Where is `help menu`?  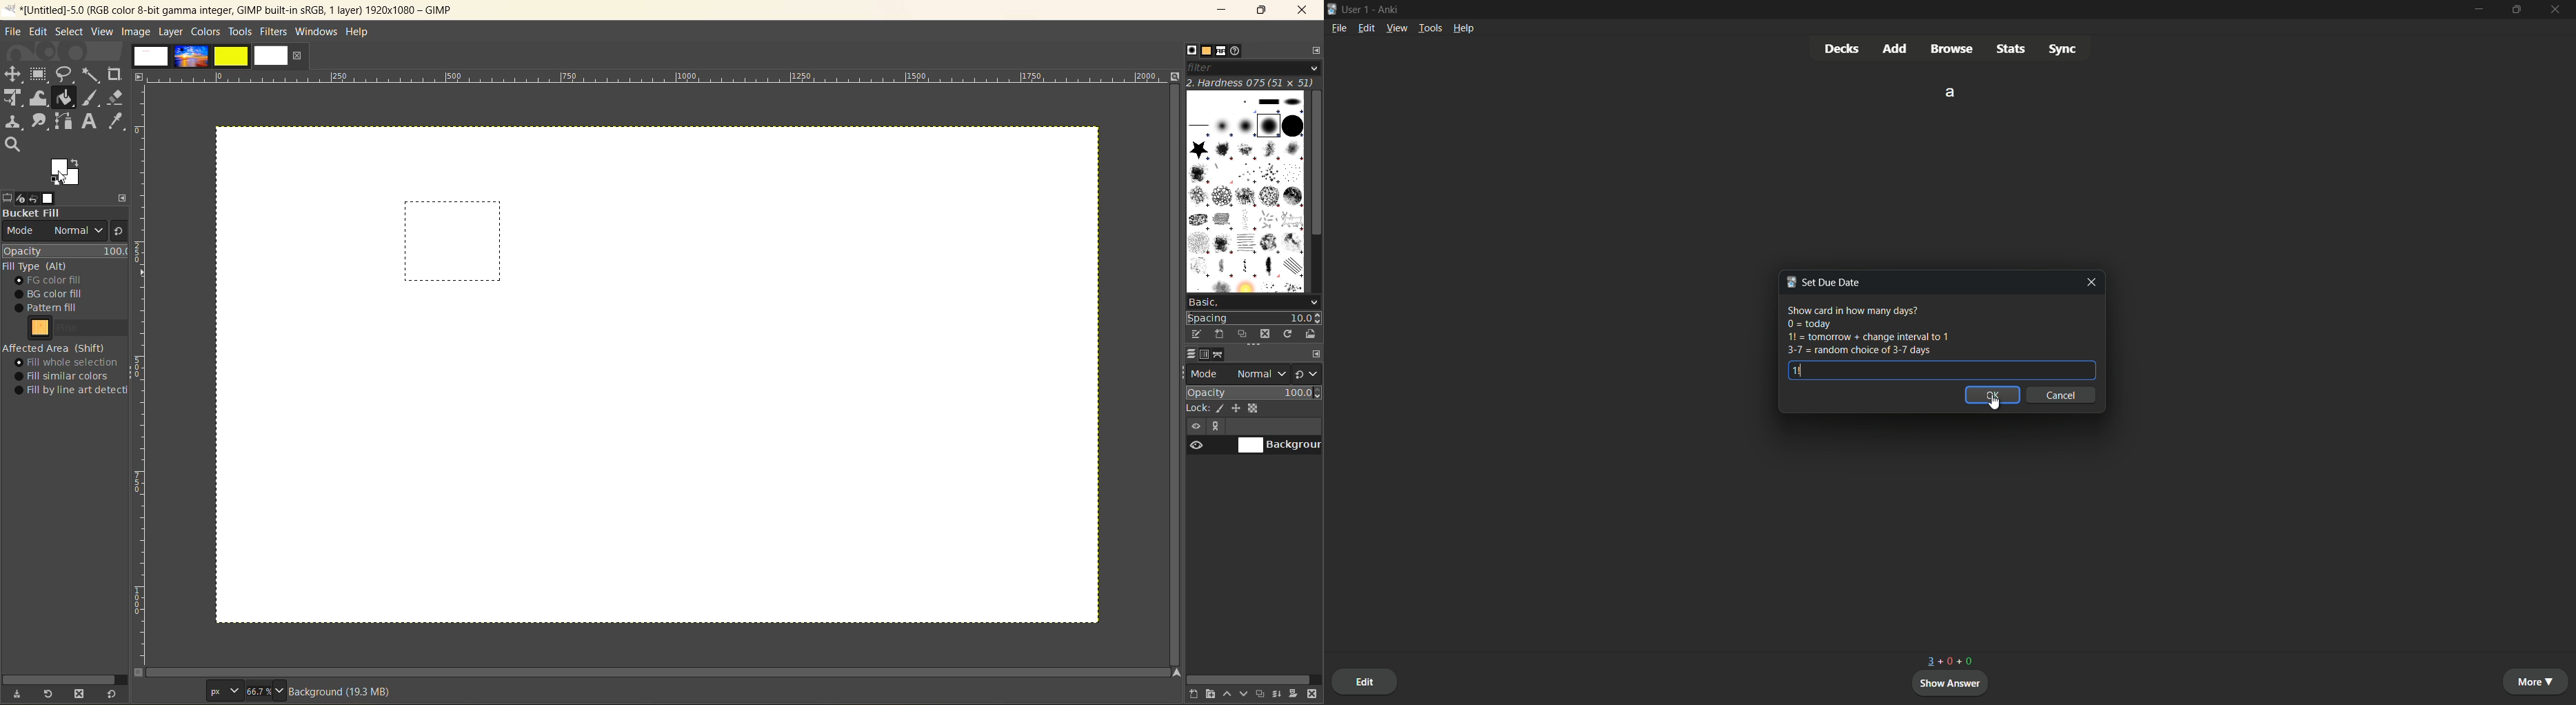 help menu is located at coordinates (1465, 27).